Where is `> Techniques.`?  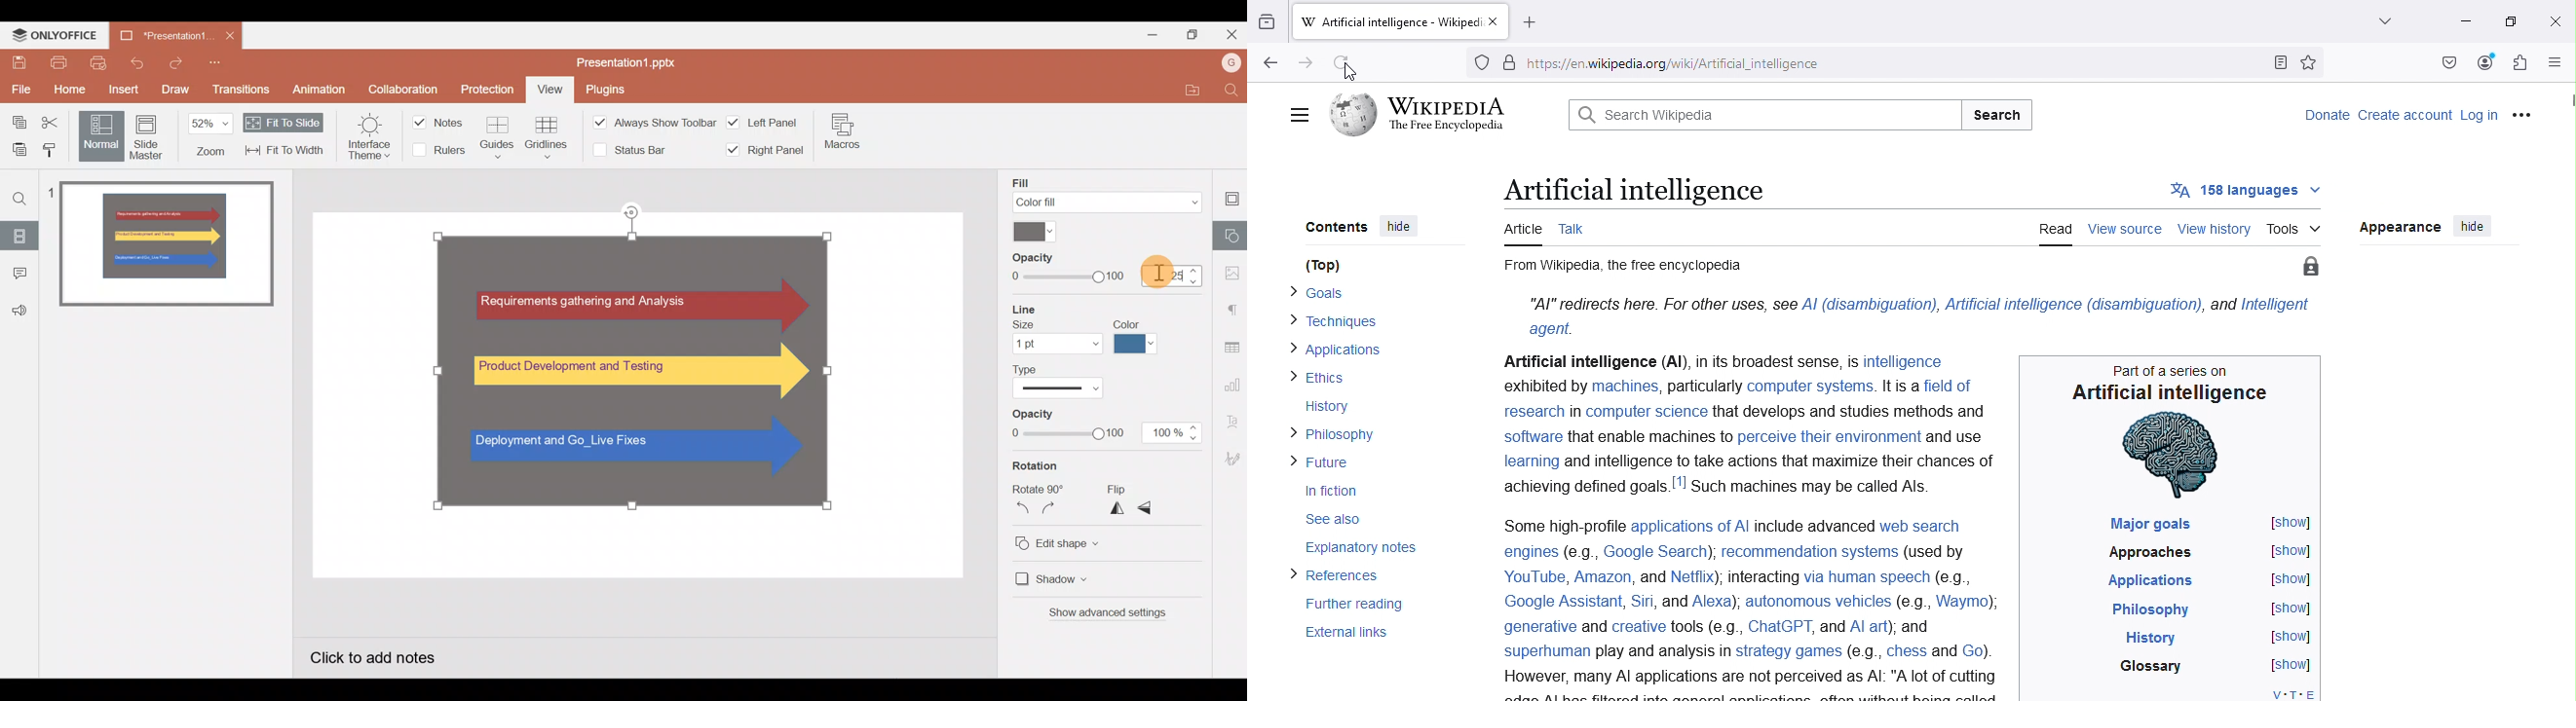 > Techniques. is located at coordinates (1331, 321).